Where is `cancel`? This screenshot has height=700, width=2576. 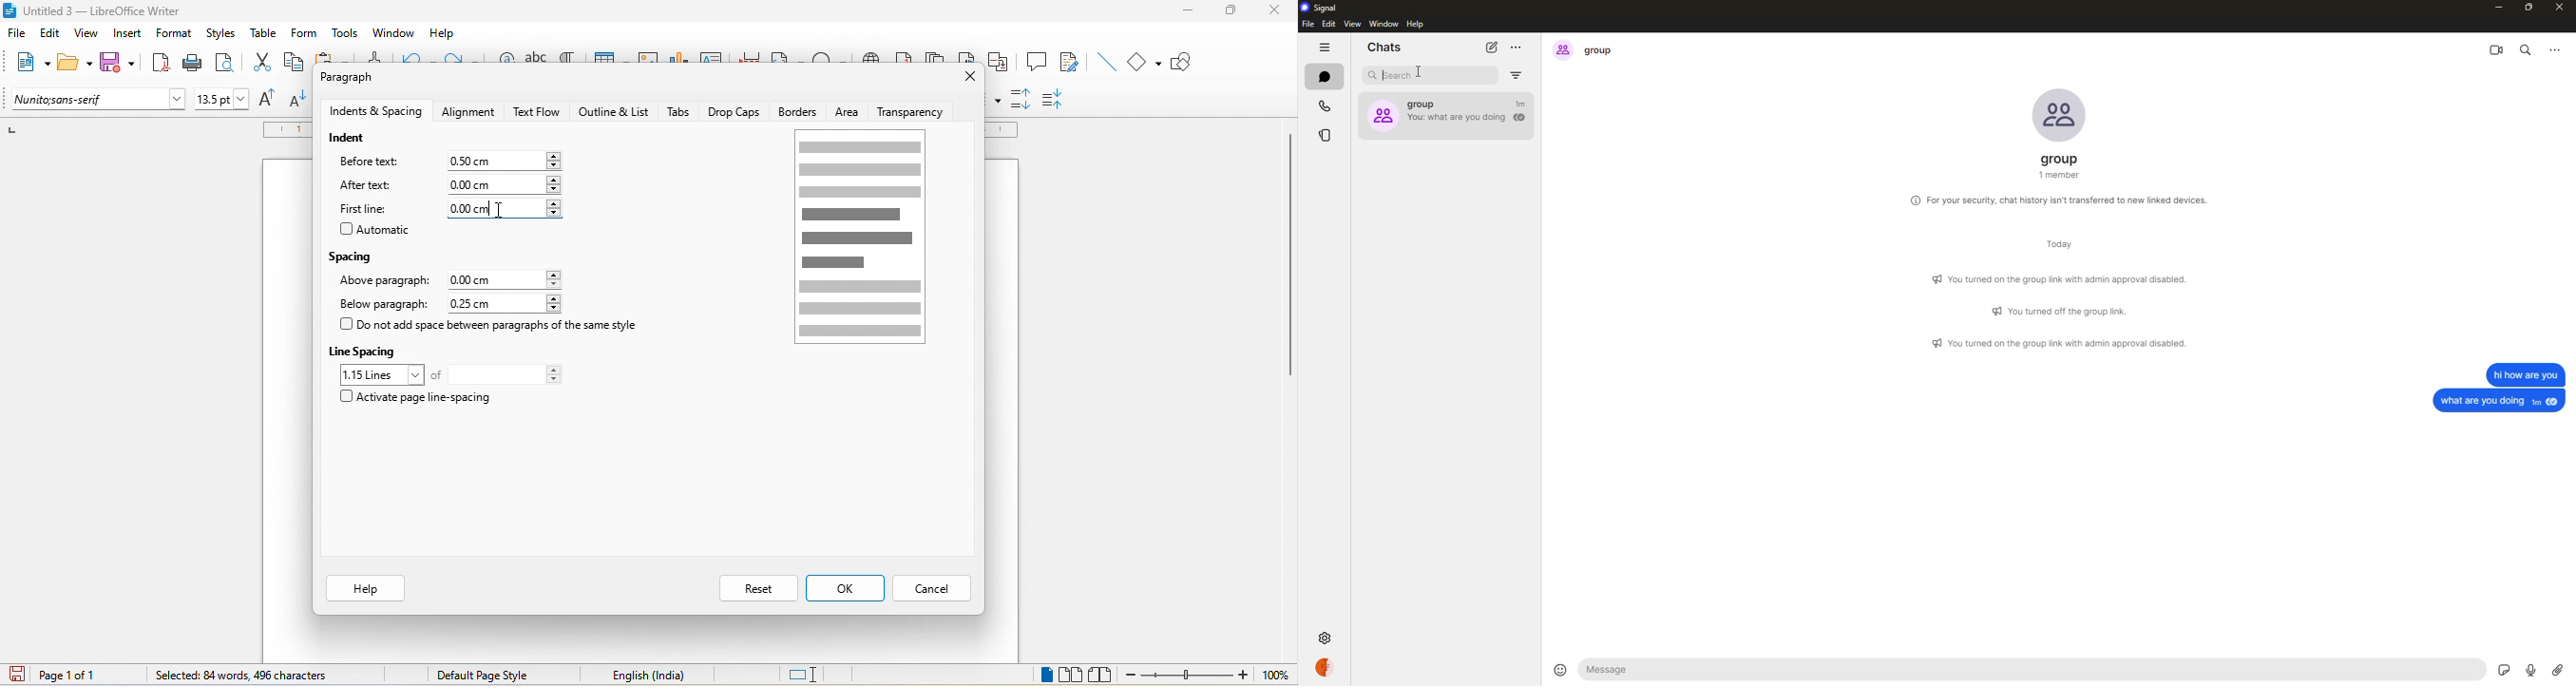
cancel is located at coordinates (932, 588).